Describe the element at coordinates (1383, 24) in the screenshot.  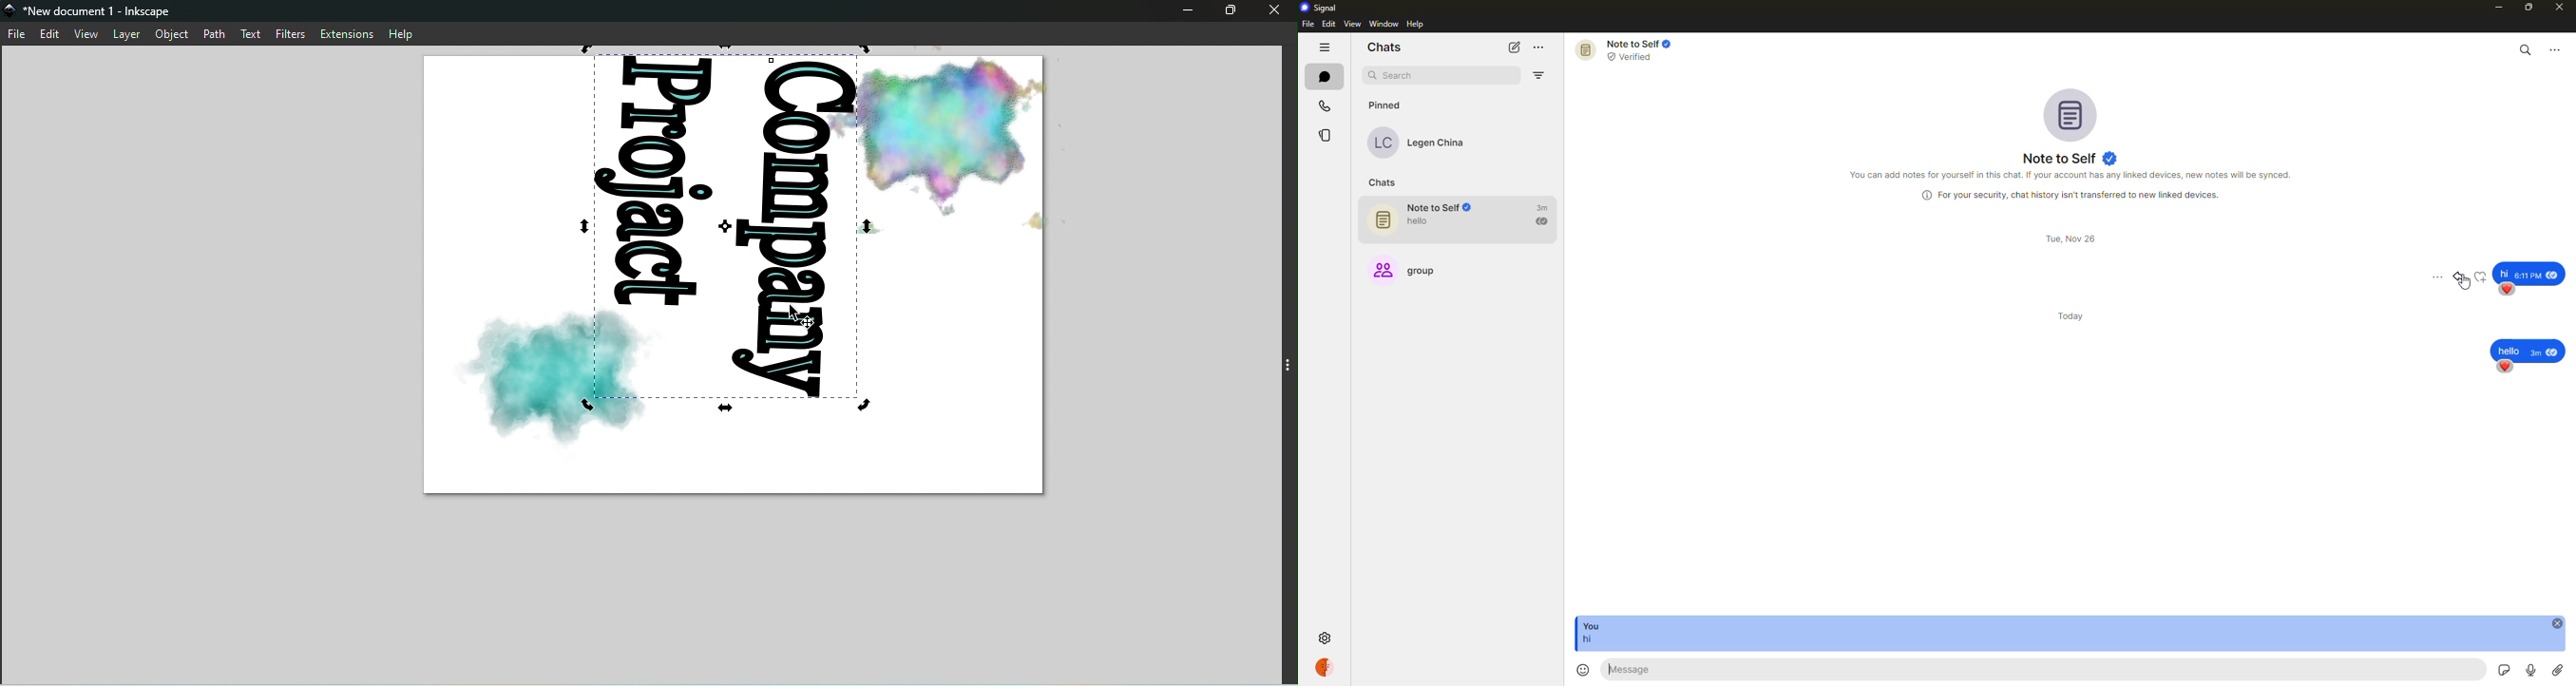
I see `window` at that location.